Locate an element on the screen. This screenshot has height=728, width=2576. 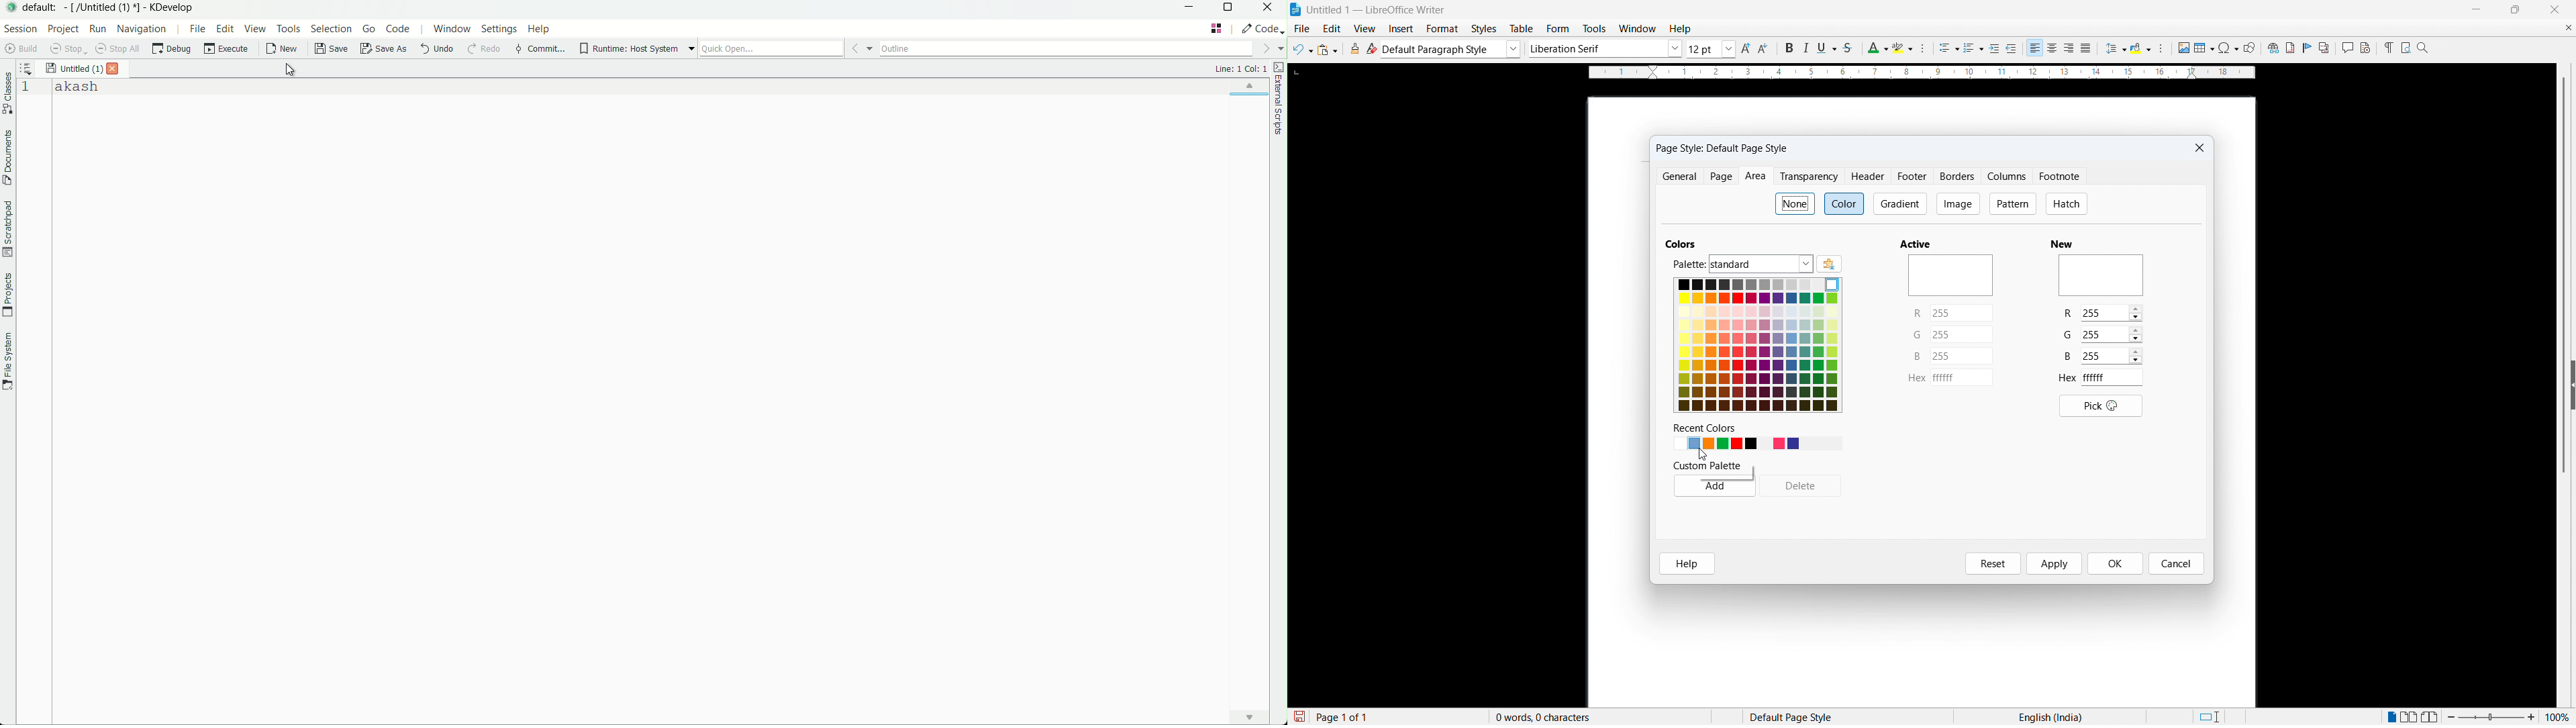
Language  is located at coordinates (2050, 716).